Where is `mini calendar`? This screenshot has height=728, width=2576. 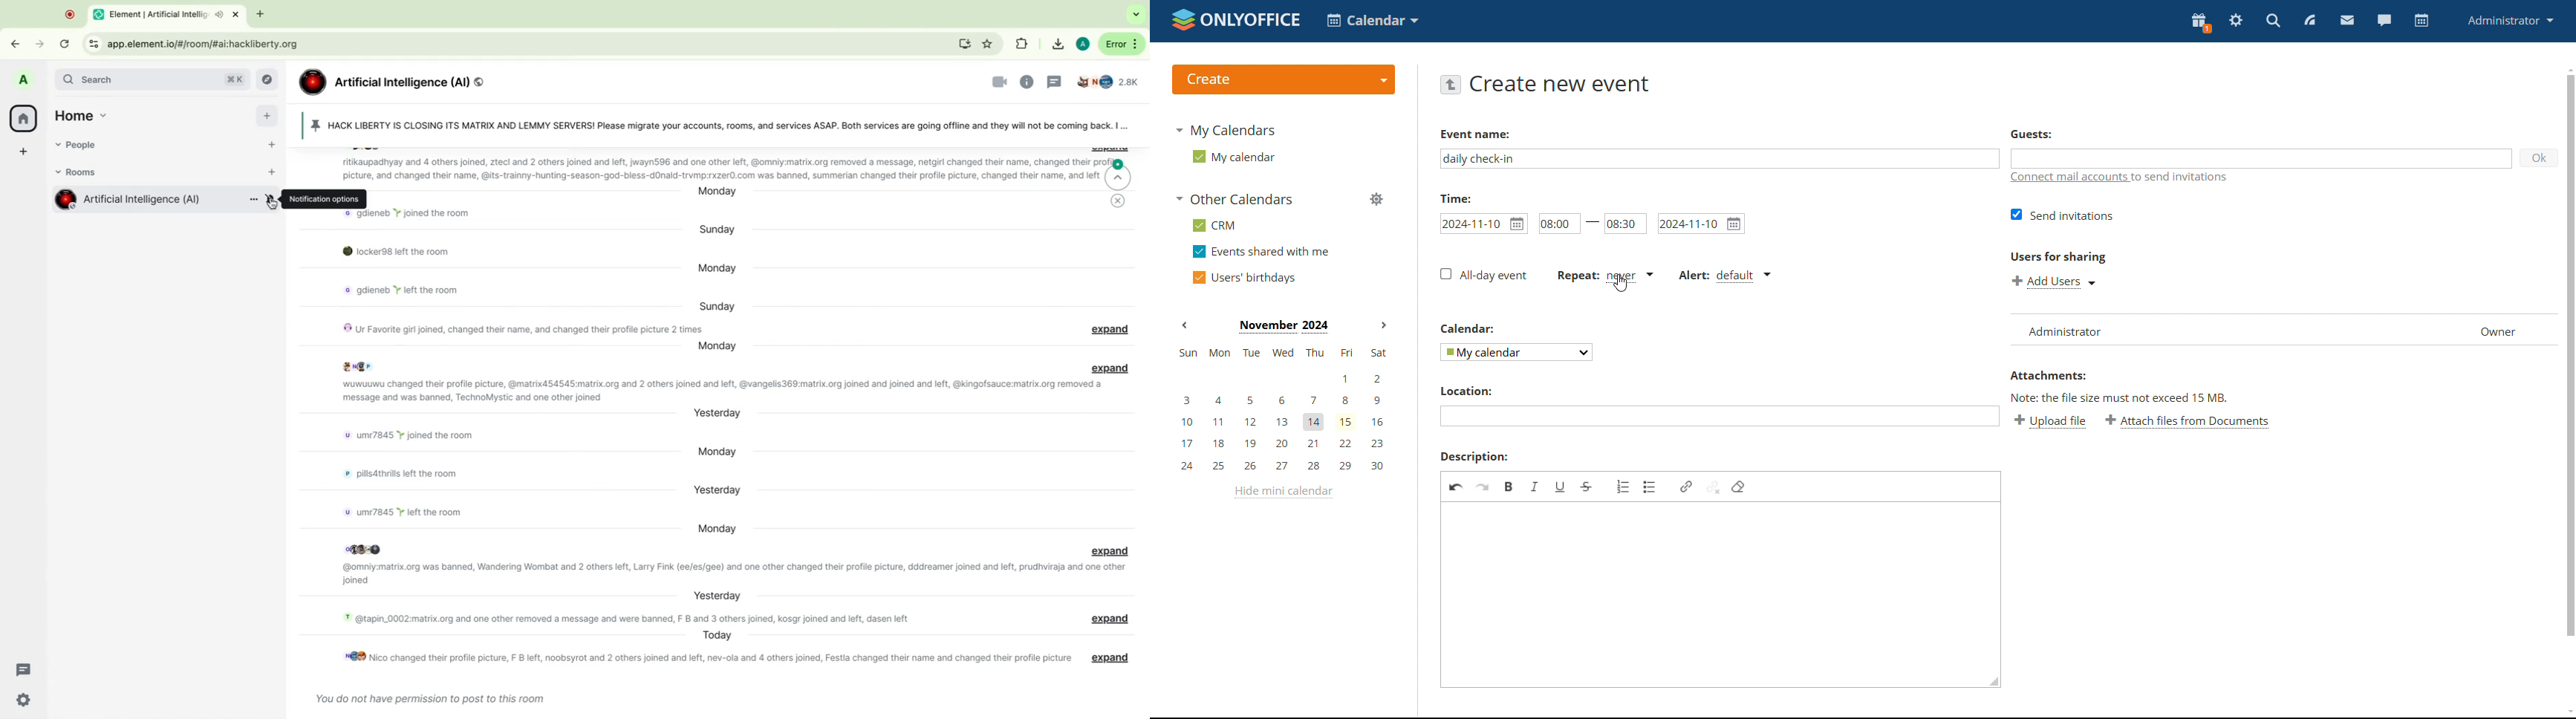 mini calendar is located at coordinates (1282, 409).